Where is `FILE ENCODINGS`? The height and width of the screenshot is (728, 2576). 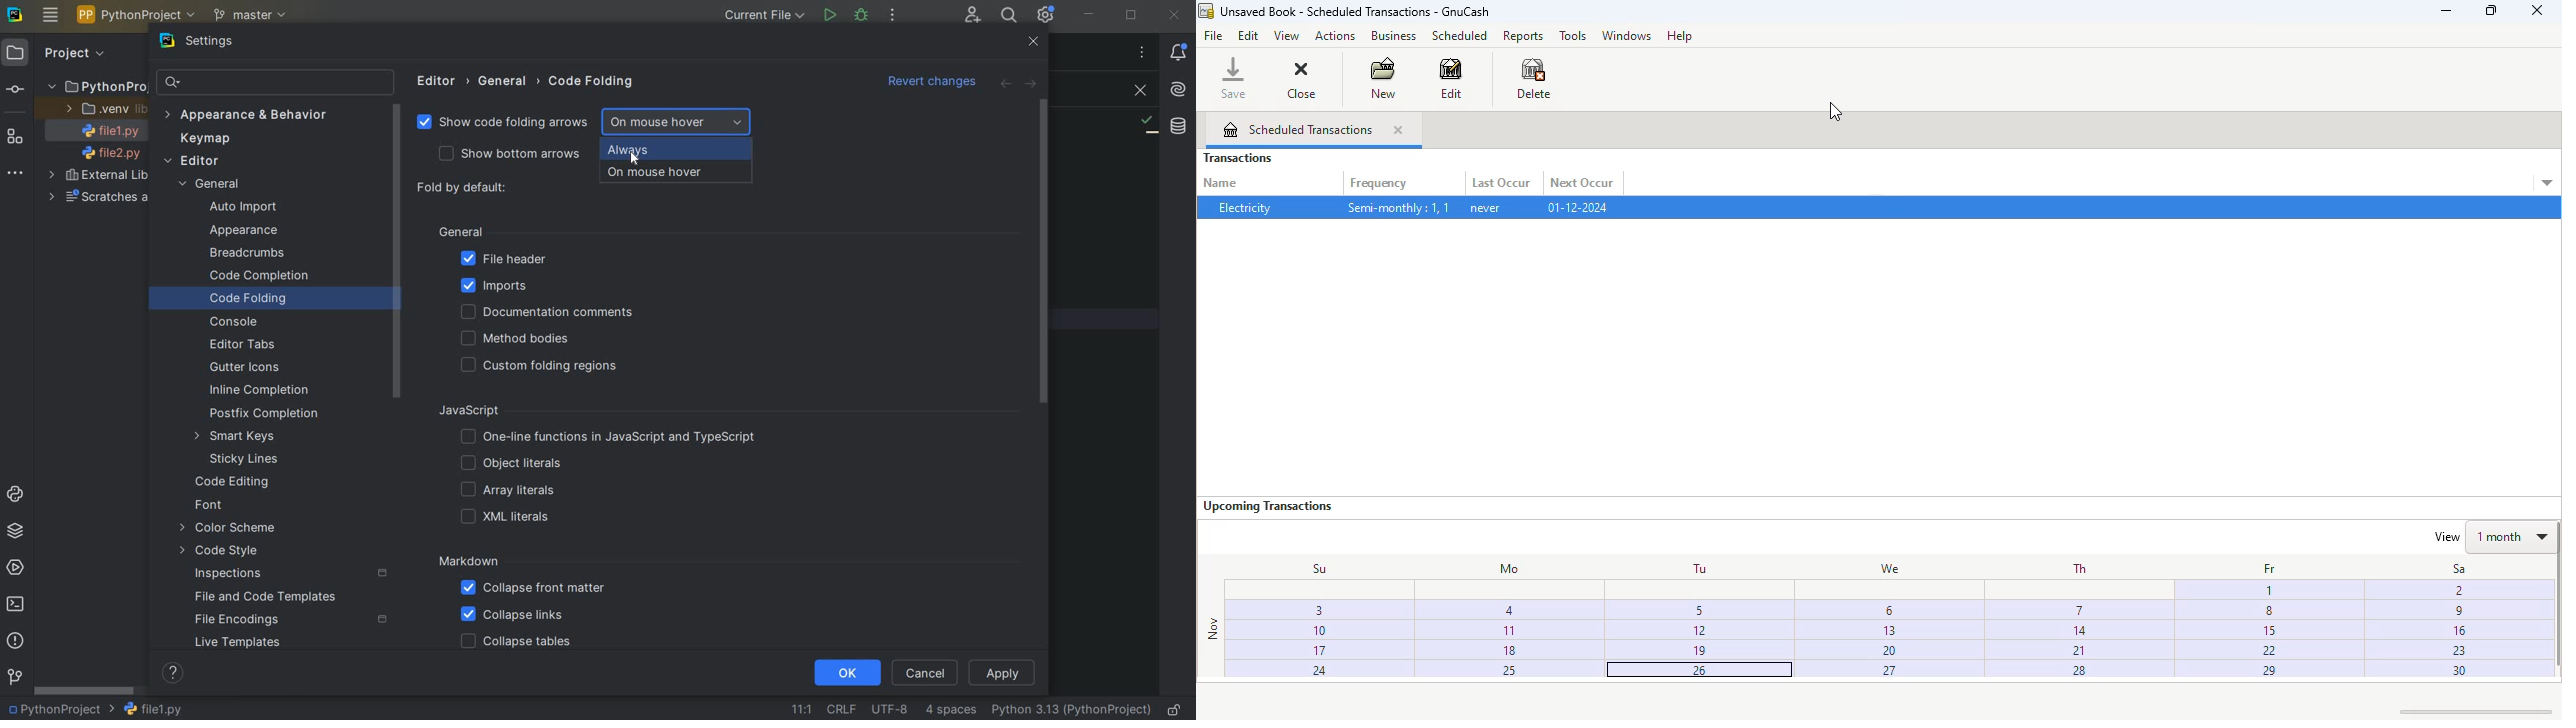
FILE ENCODINGS is located at coordinates (290, 620).